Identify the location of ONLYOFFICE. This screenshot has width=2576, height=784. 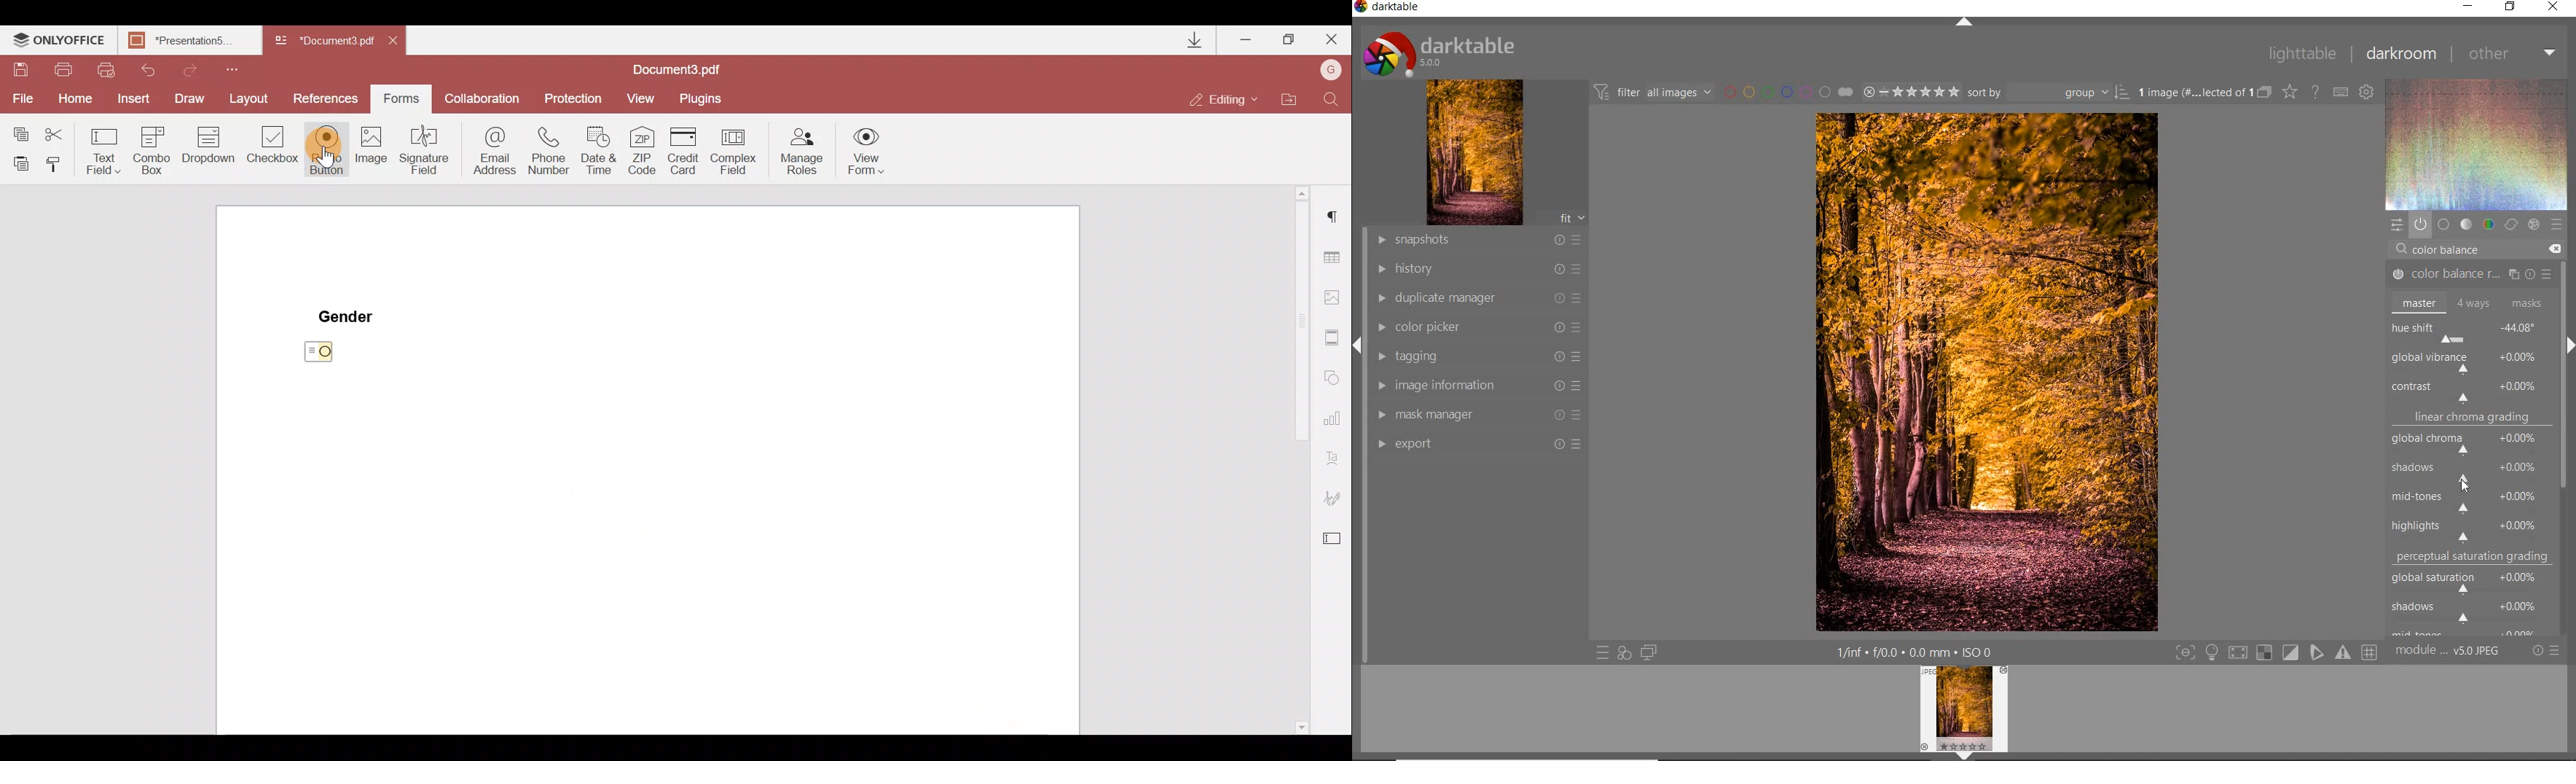
(58, 42).